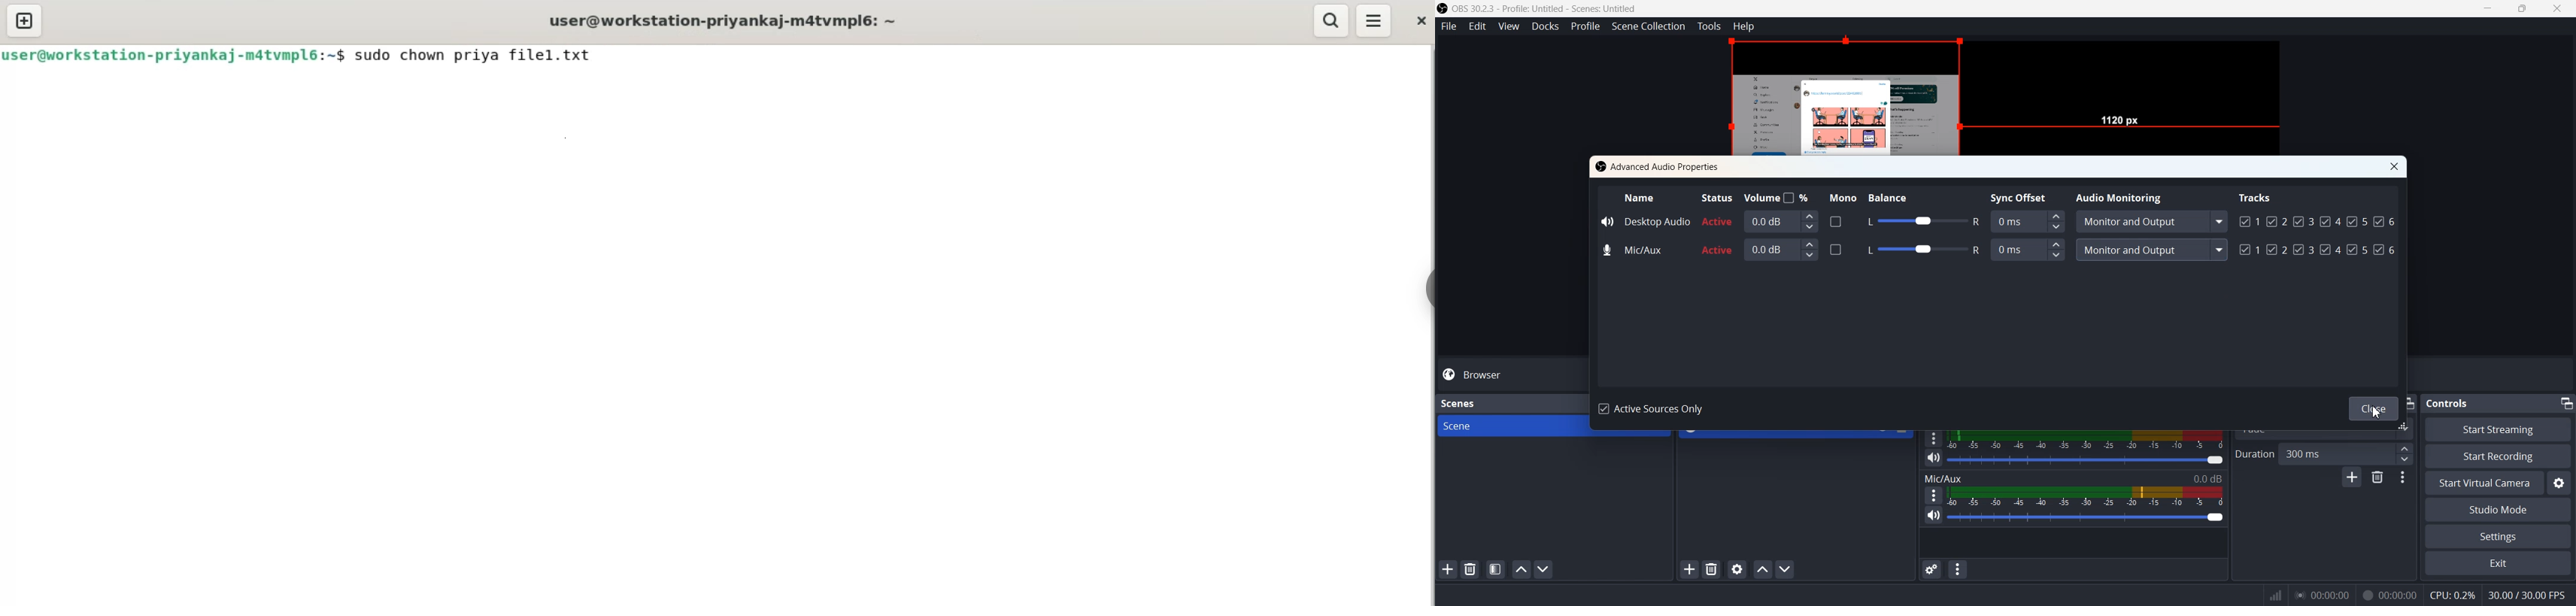 This screenshot has width=2576, height=616. What do you see at coordinates (2498, 510) in the screenshot?
I see `Studio Mode` at bounding box center [2498, 510].